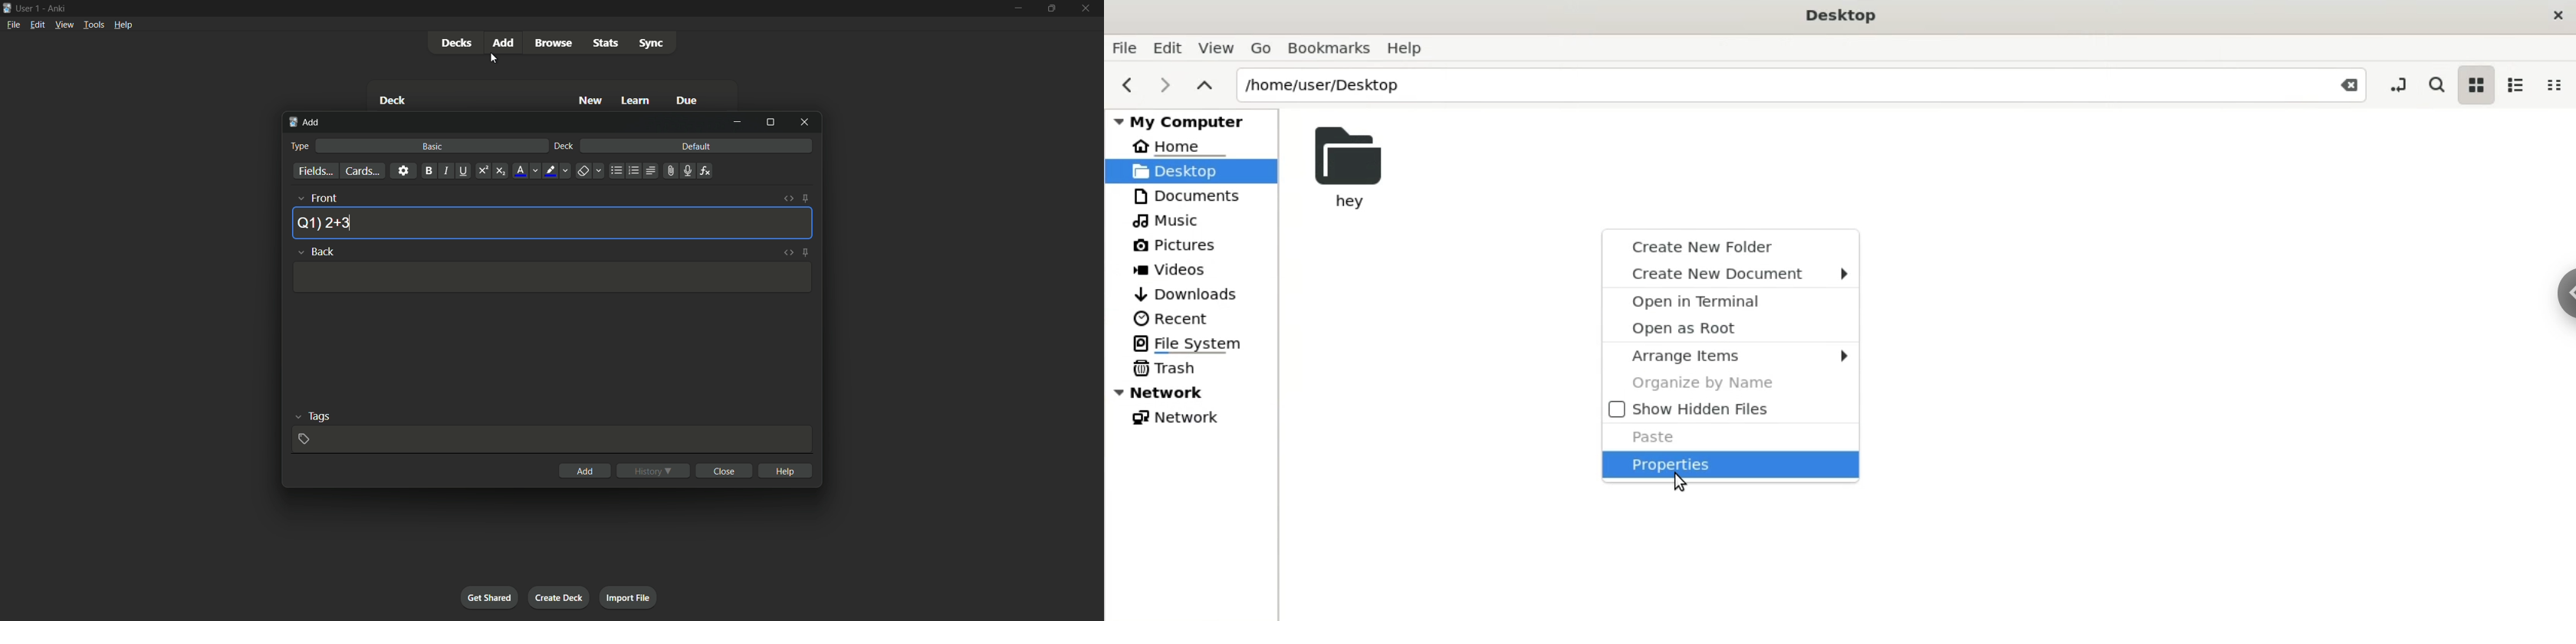 The width and height of the screenshot is (2576, 644). What do you see at coordinates (392, 102) in the screenshot?
I see `deck` at bounding box center [392, 102].